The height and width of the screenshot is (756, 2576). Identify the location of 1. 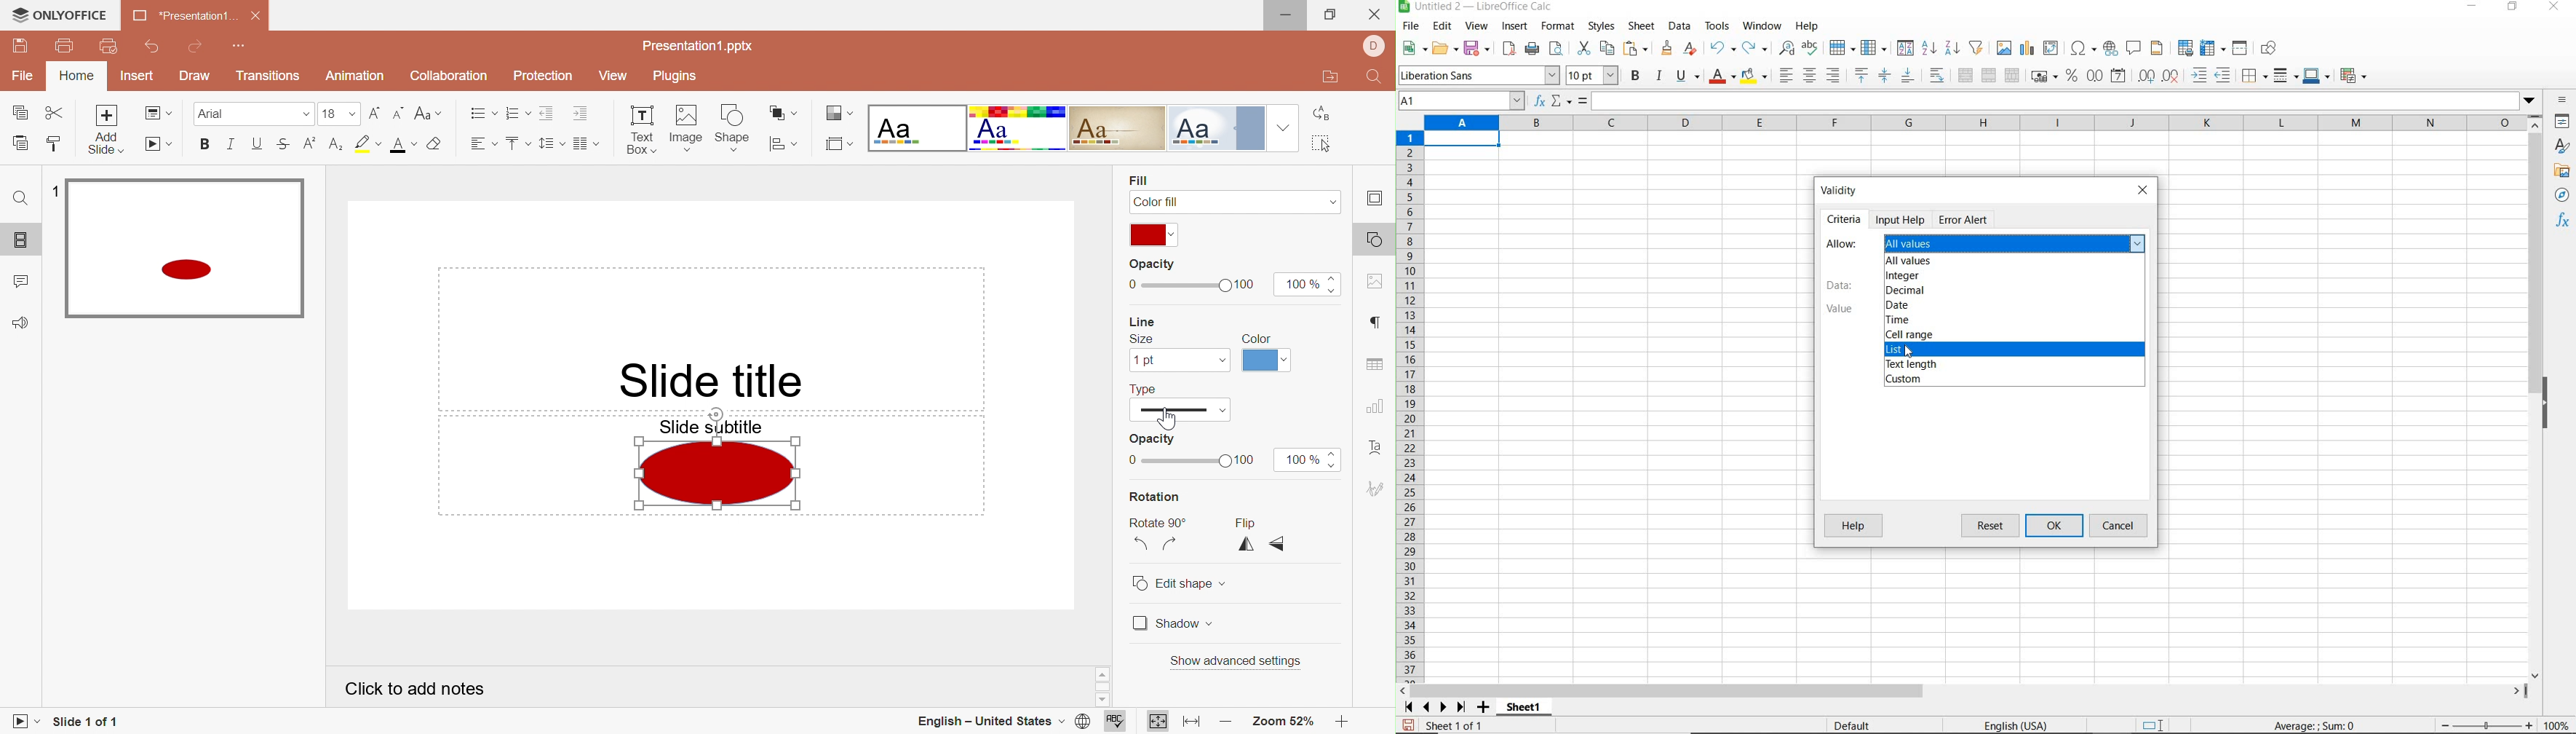
(57, 192).